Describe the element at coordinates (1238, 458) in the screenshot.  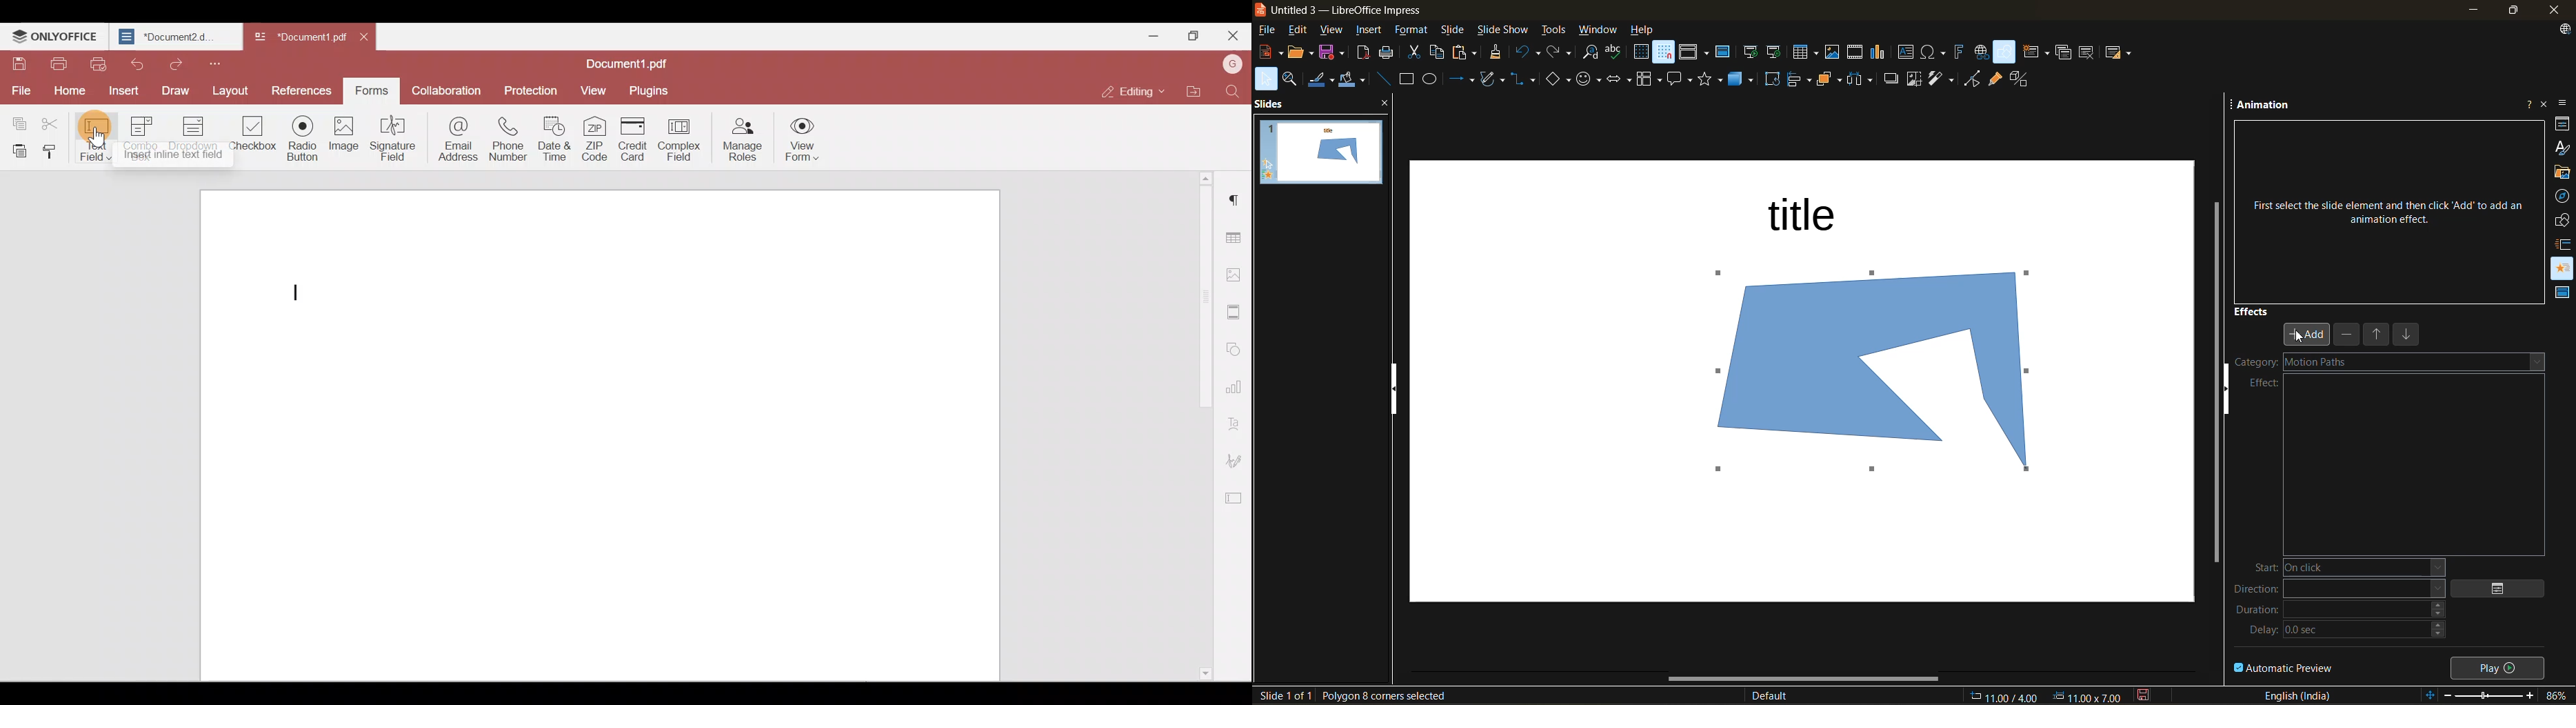
I see `Signature settings` at that location.